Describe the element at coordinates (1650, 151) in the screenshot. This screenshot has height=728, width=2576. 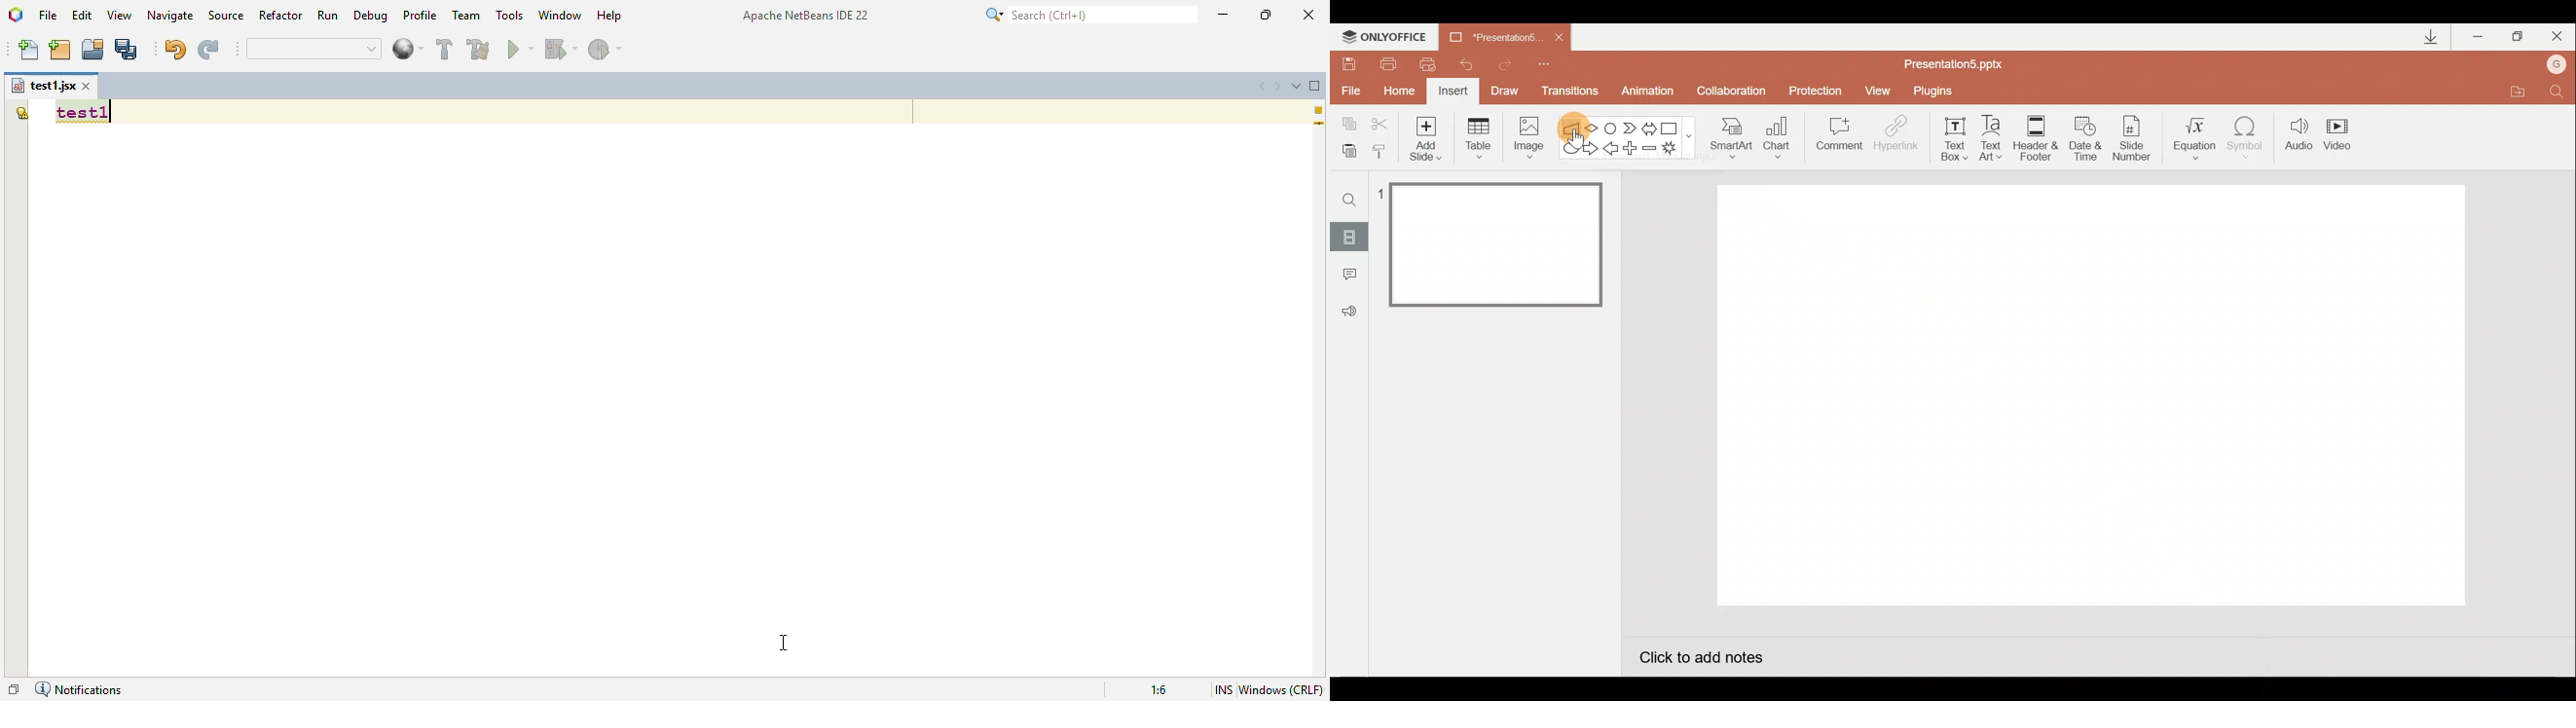
I see `Minus` at that location.